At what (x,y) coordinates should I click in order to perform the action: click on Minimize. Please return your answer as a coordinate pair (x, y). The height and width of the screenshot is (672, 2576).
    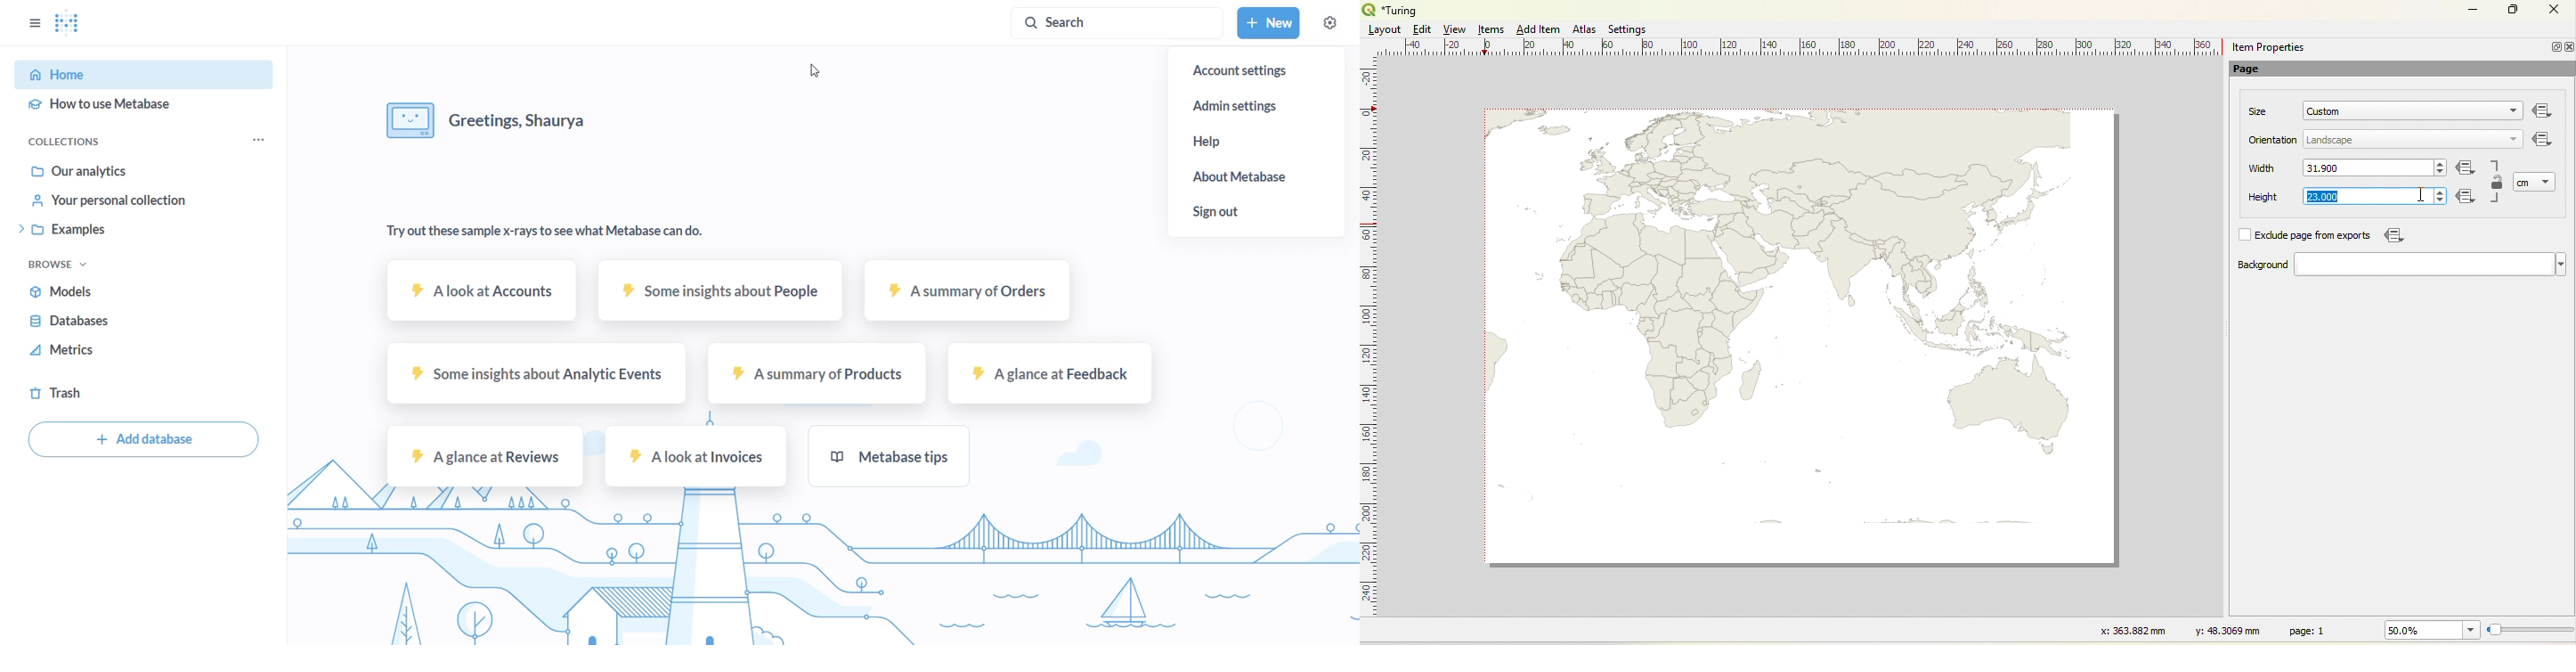
    Looking at the image, I should click on (2473, 8).